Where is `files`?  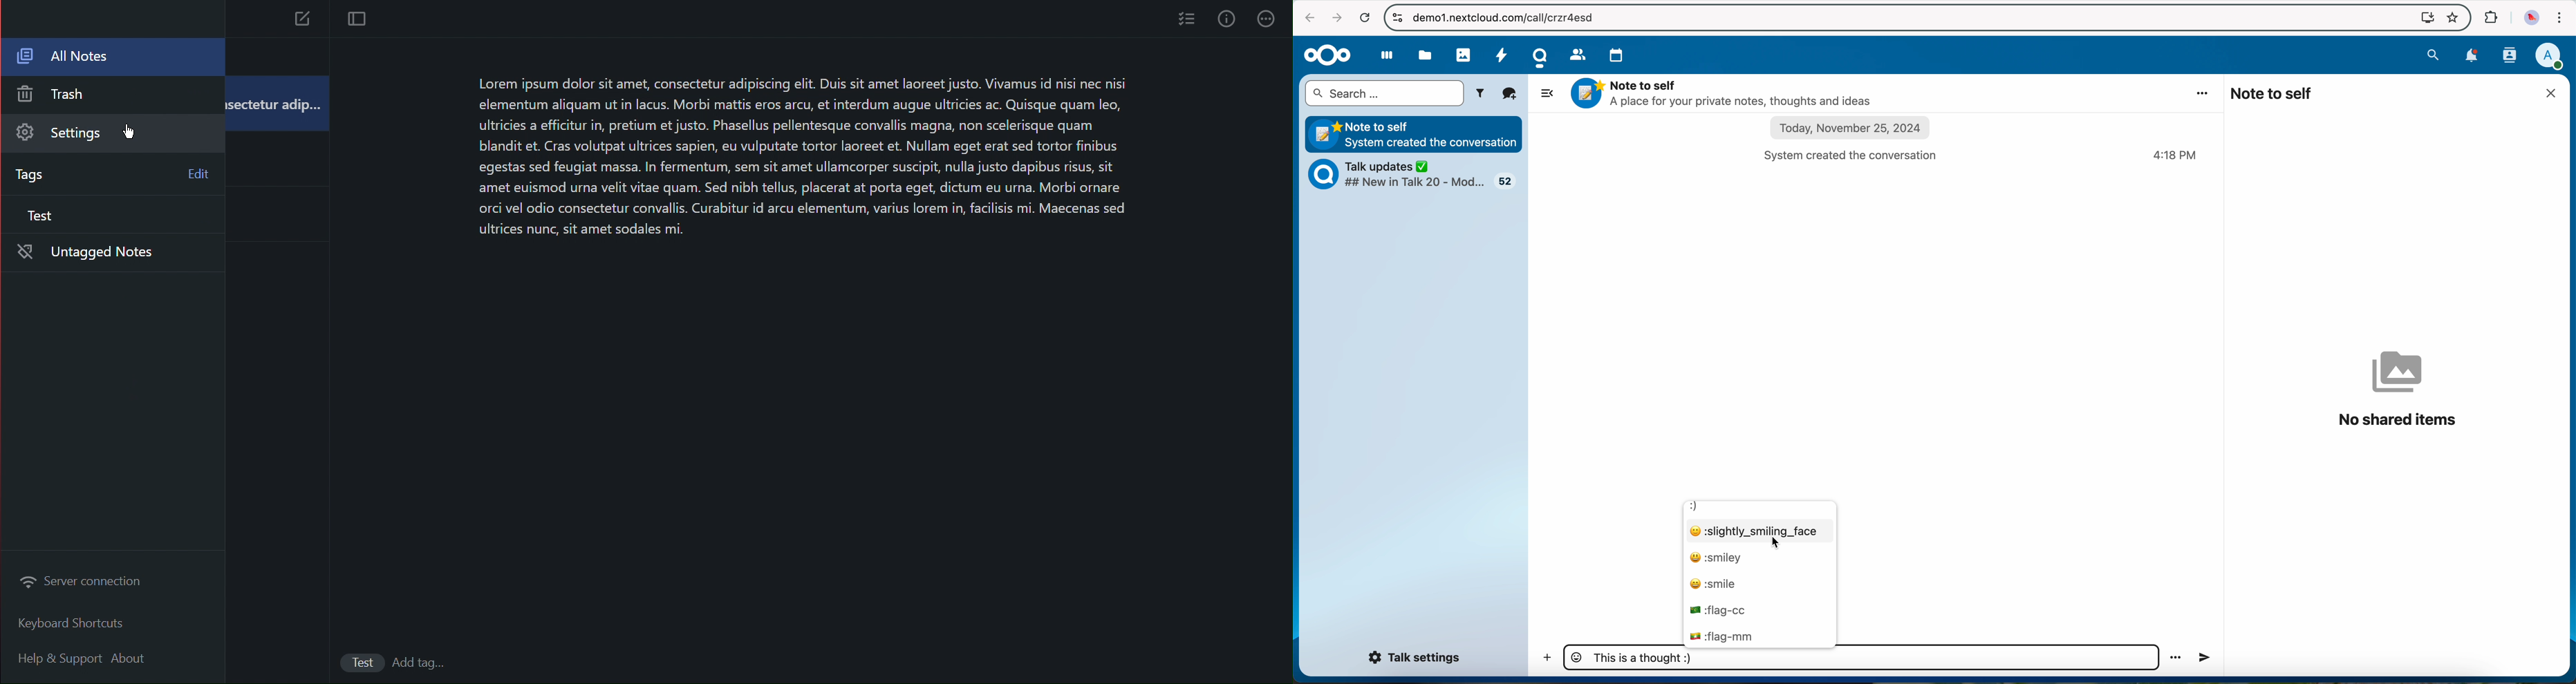
files is located at coordinates (1426, 55).